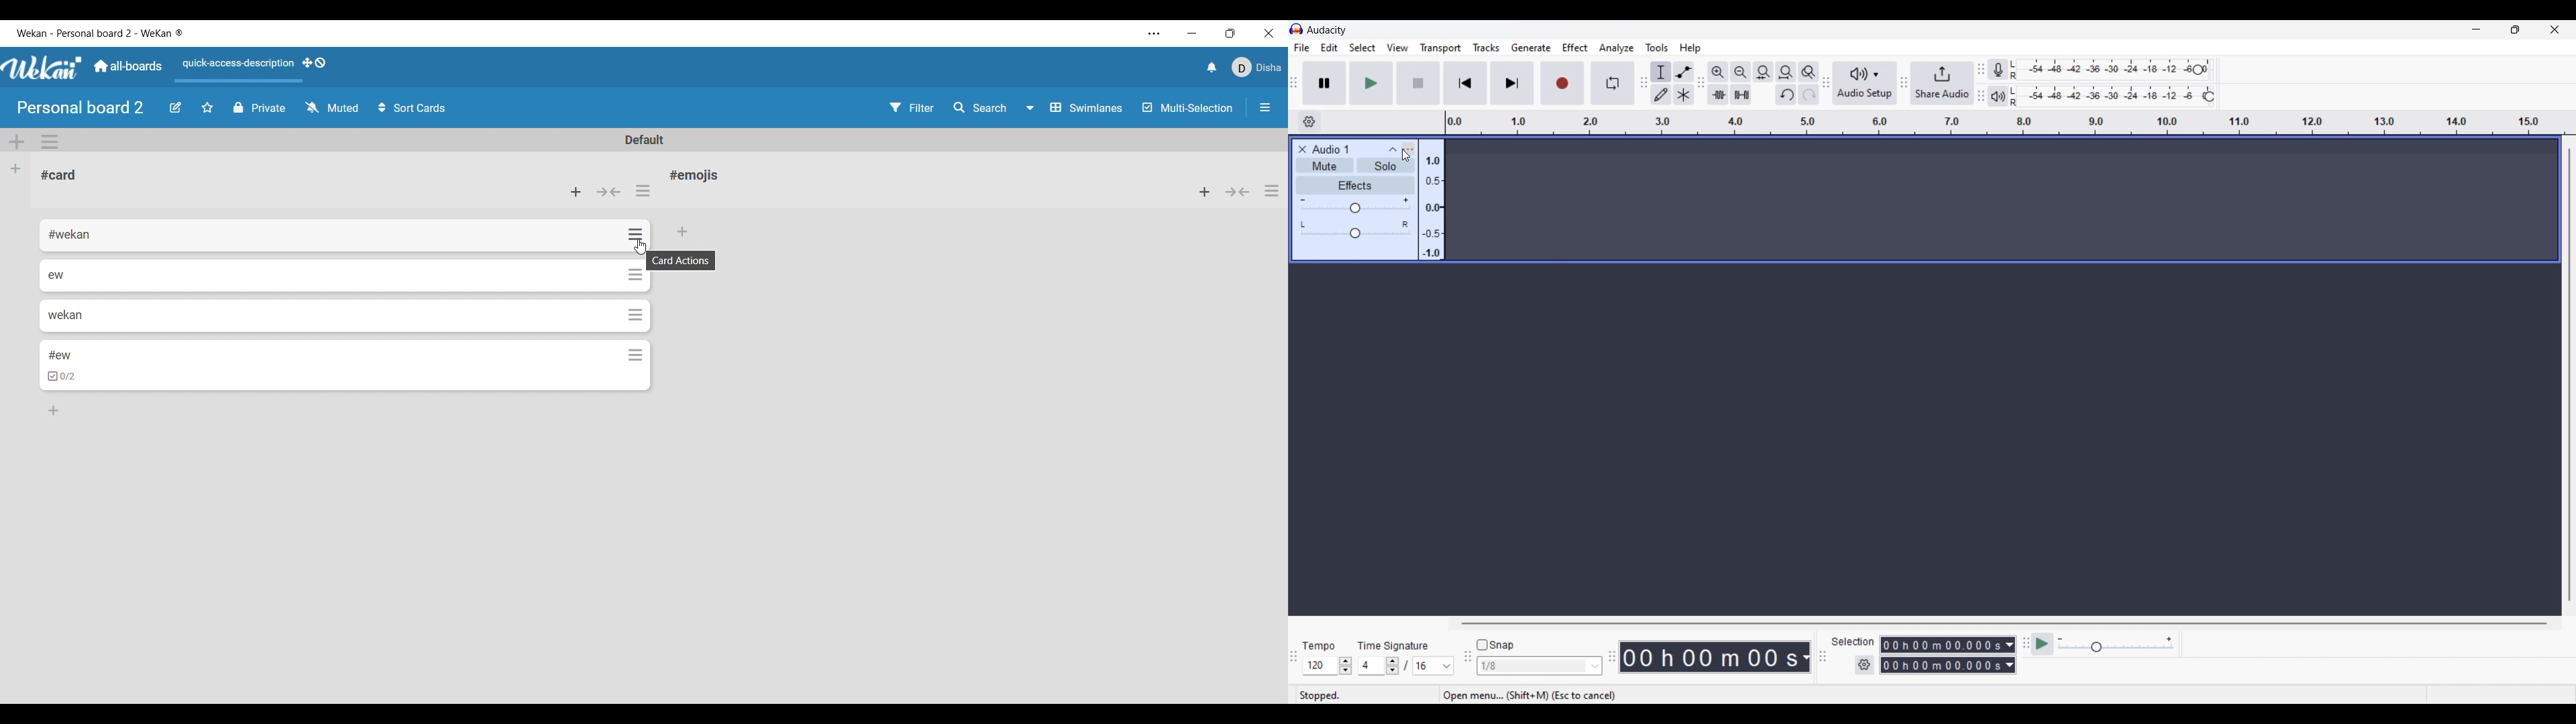  I want to click on Audio setup, so click(1865, 83).